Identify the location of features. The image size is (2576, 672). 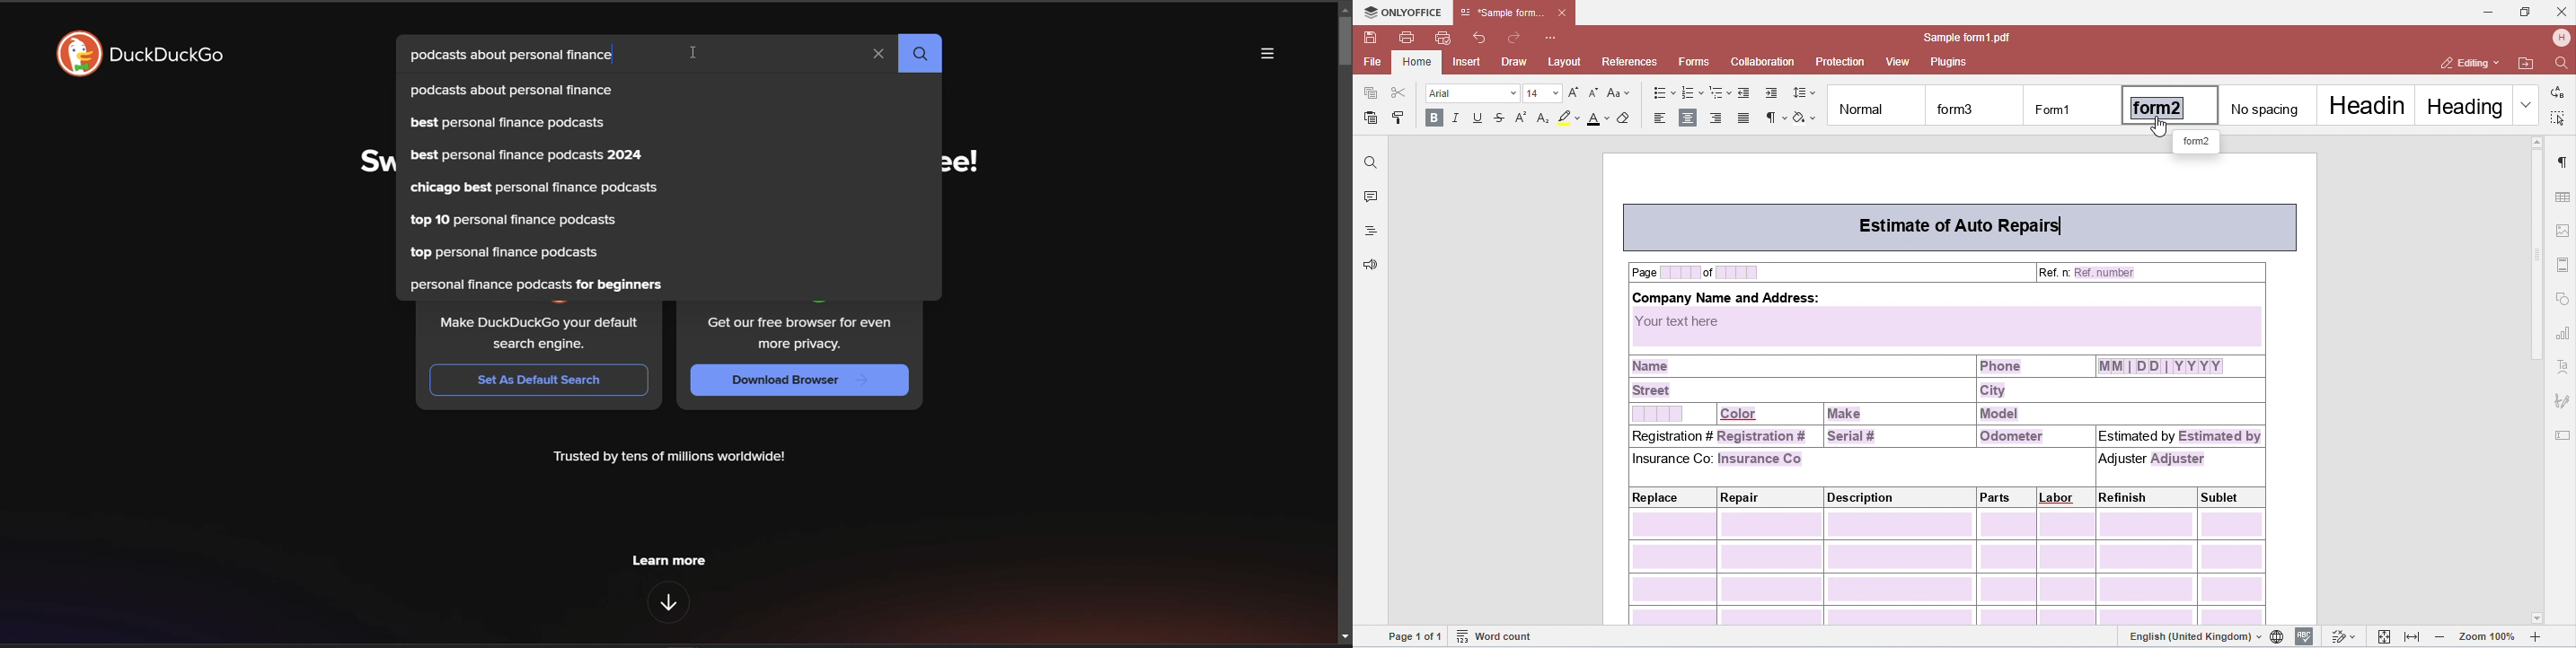
(670, 601).